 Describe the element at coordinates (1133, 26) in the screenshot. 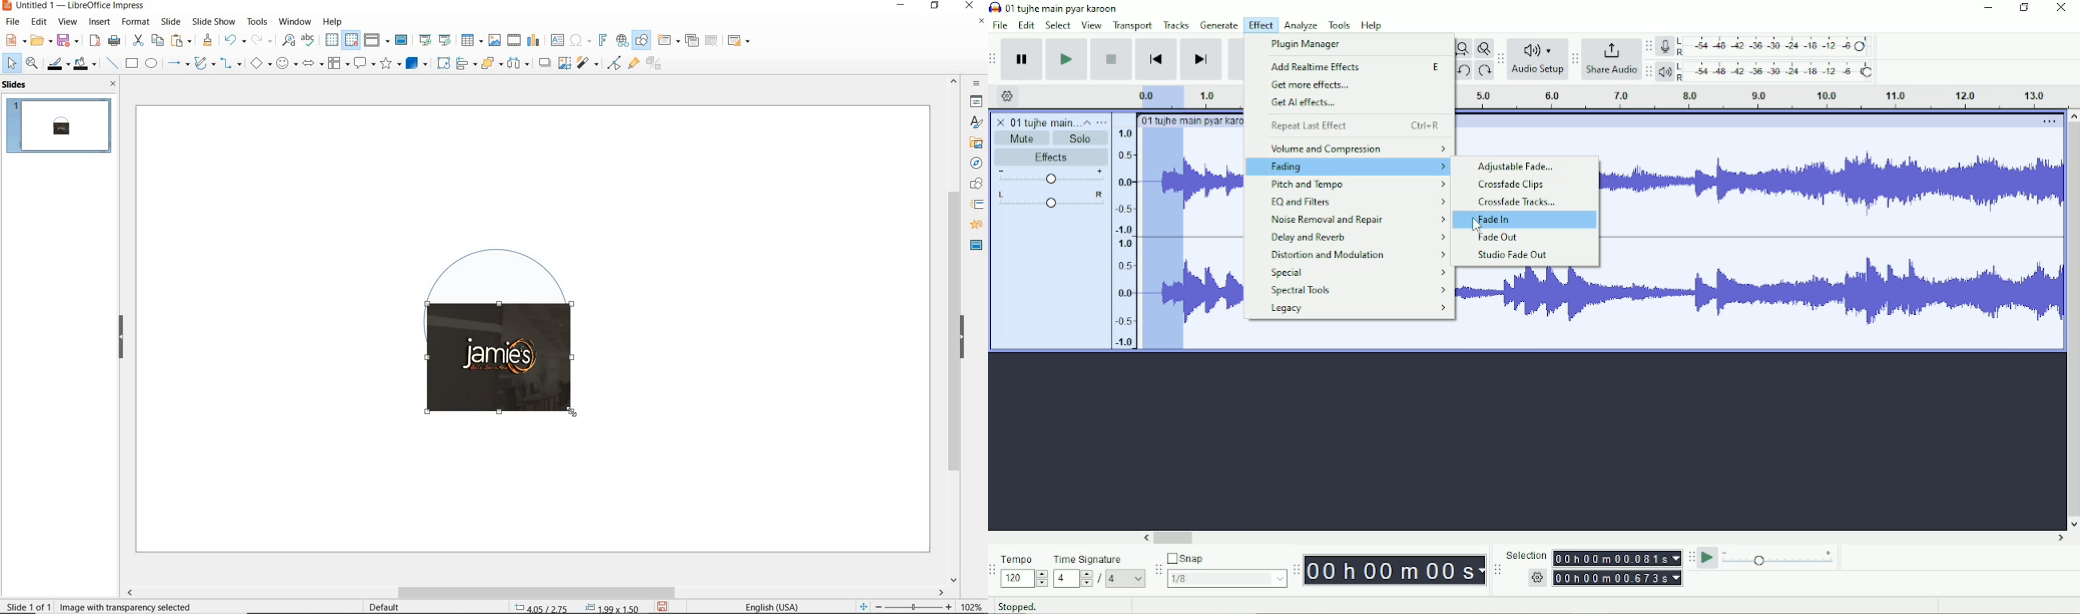

I see `Transport` at that location.